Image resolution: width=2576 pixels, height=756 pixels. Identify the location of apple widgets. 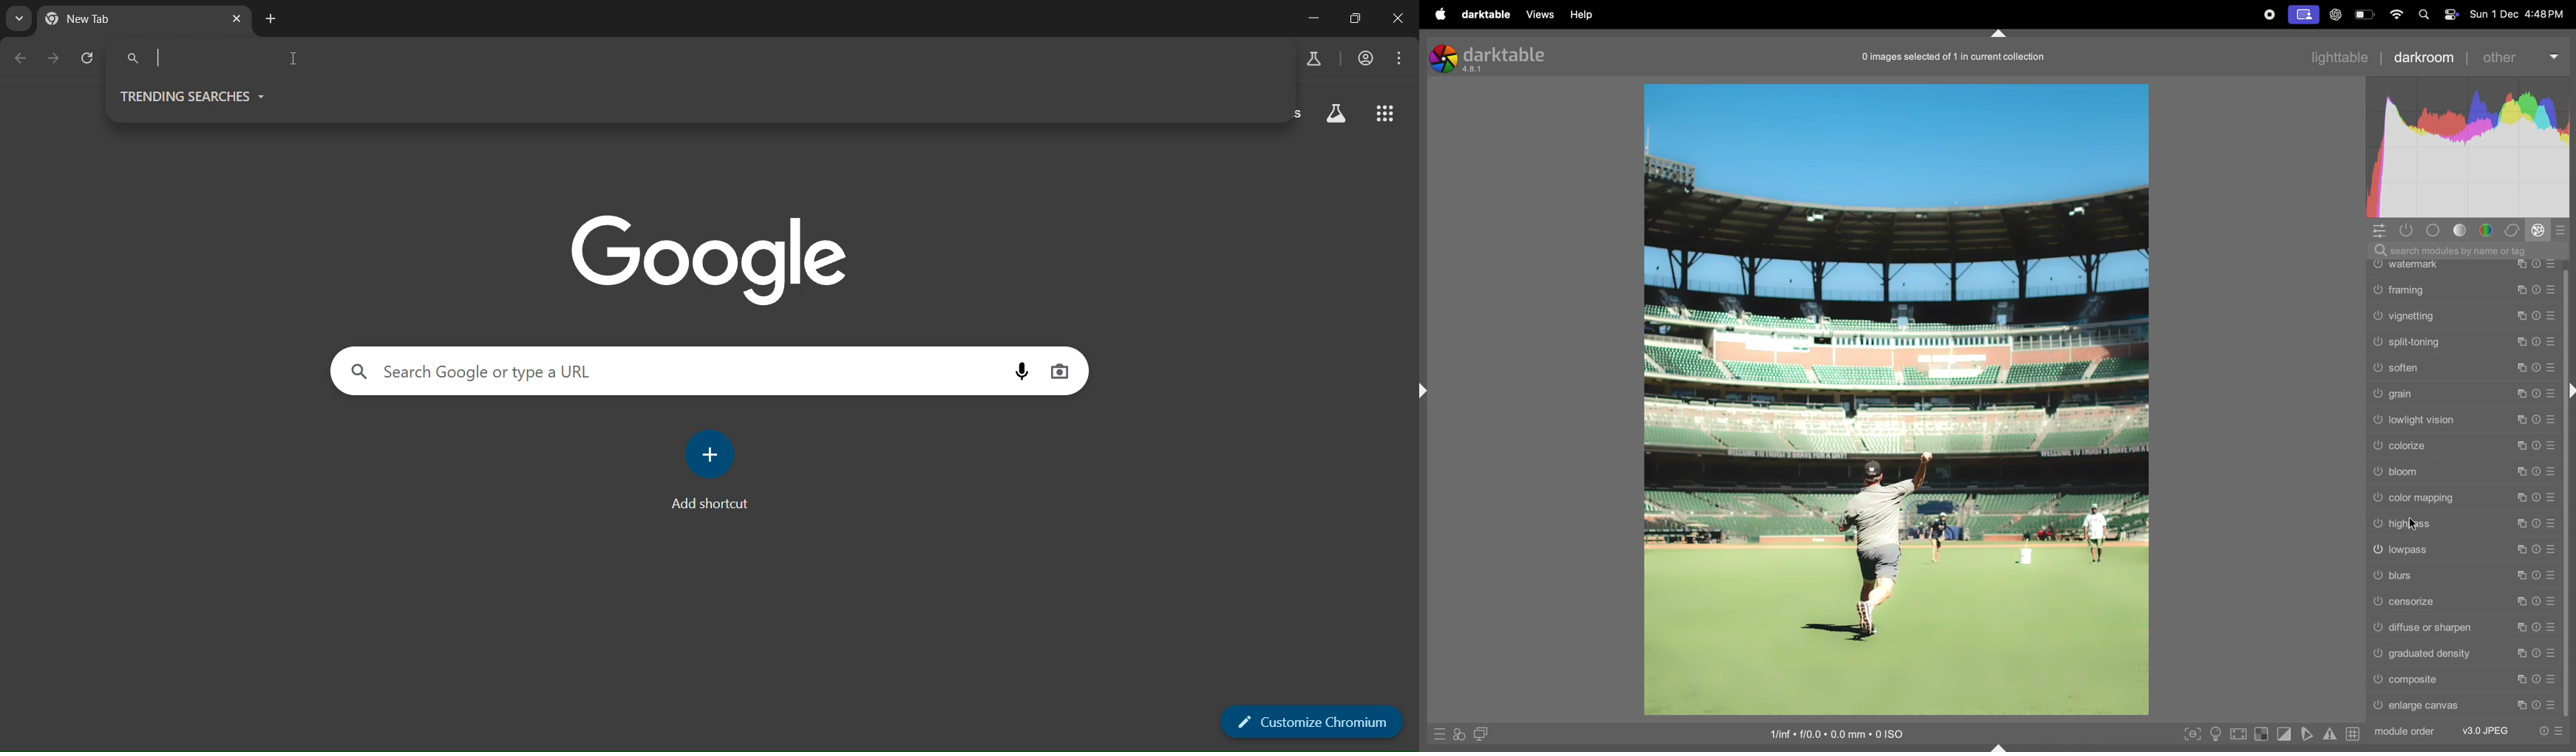
(2439, 14).